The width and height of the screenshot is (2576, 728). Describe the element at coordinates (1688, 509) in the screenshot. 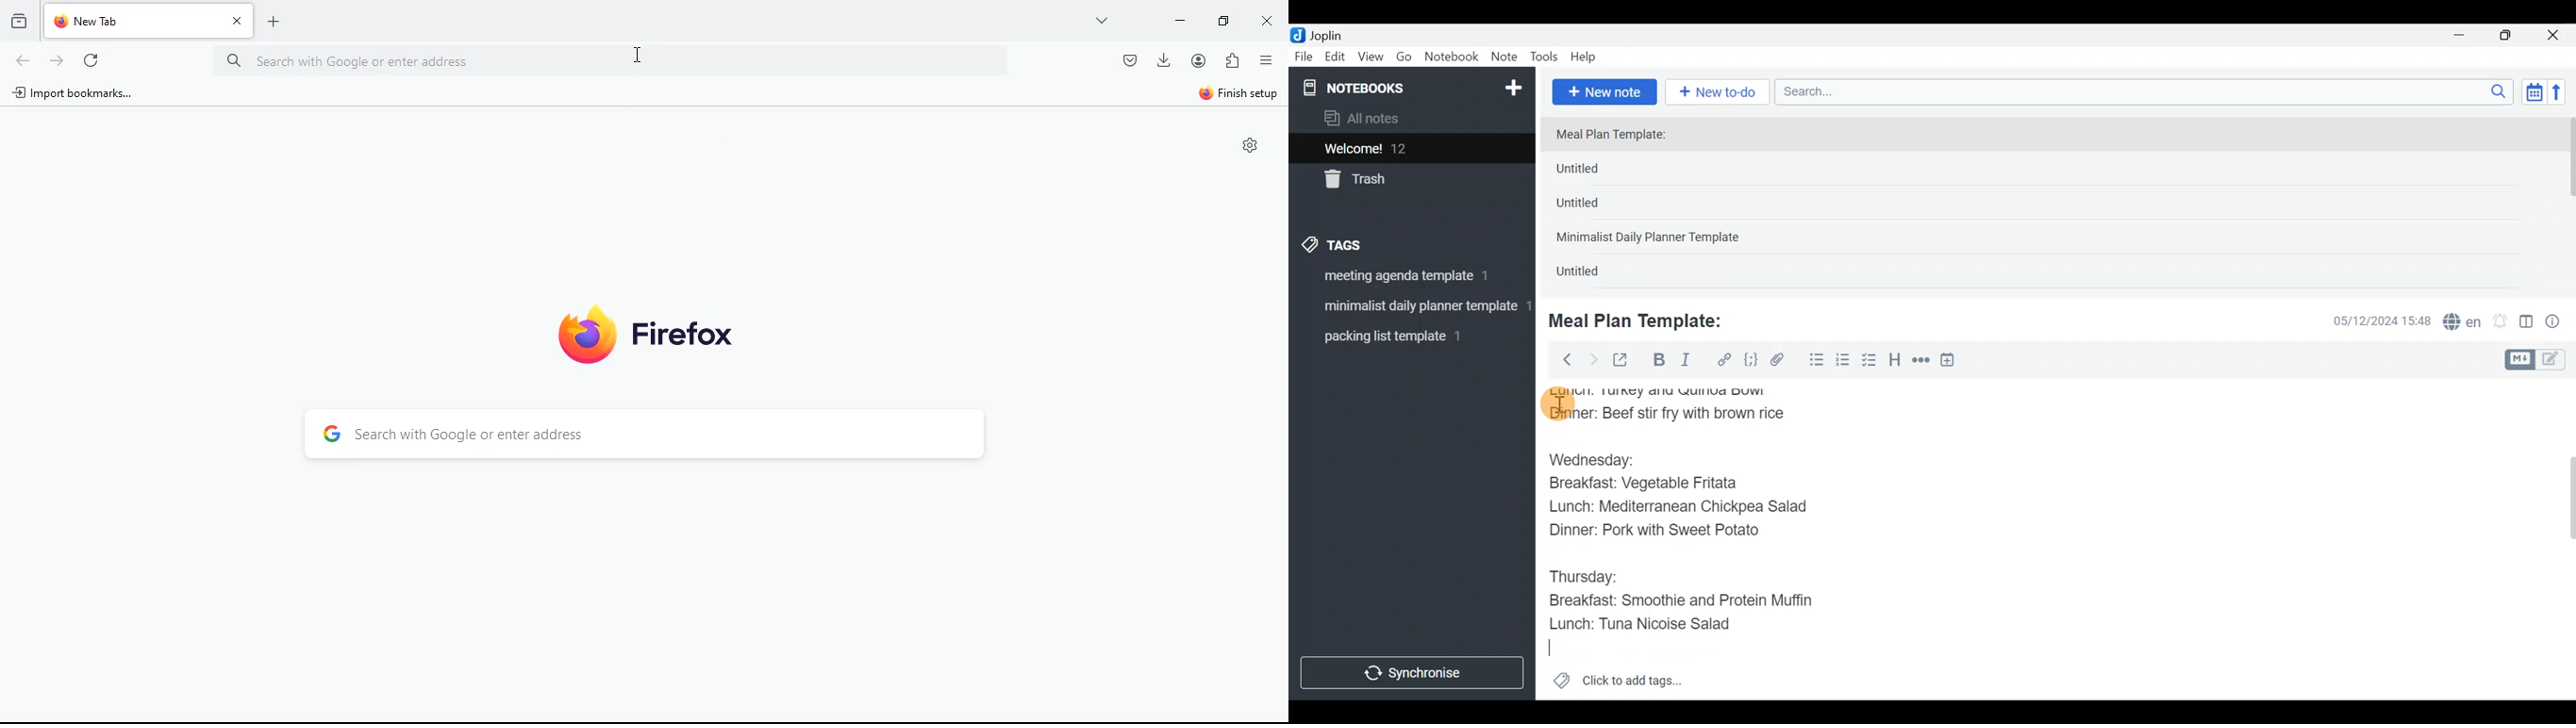

I see `Lunch: Mediterranean Chickpea Salad` at that location.